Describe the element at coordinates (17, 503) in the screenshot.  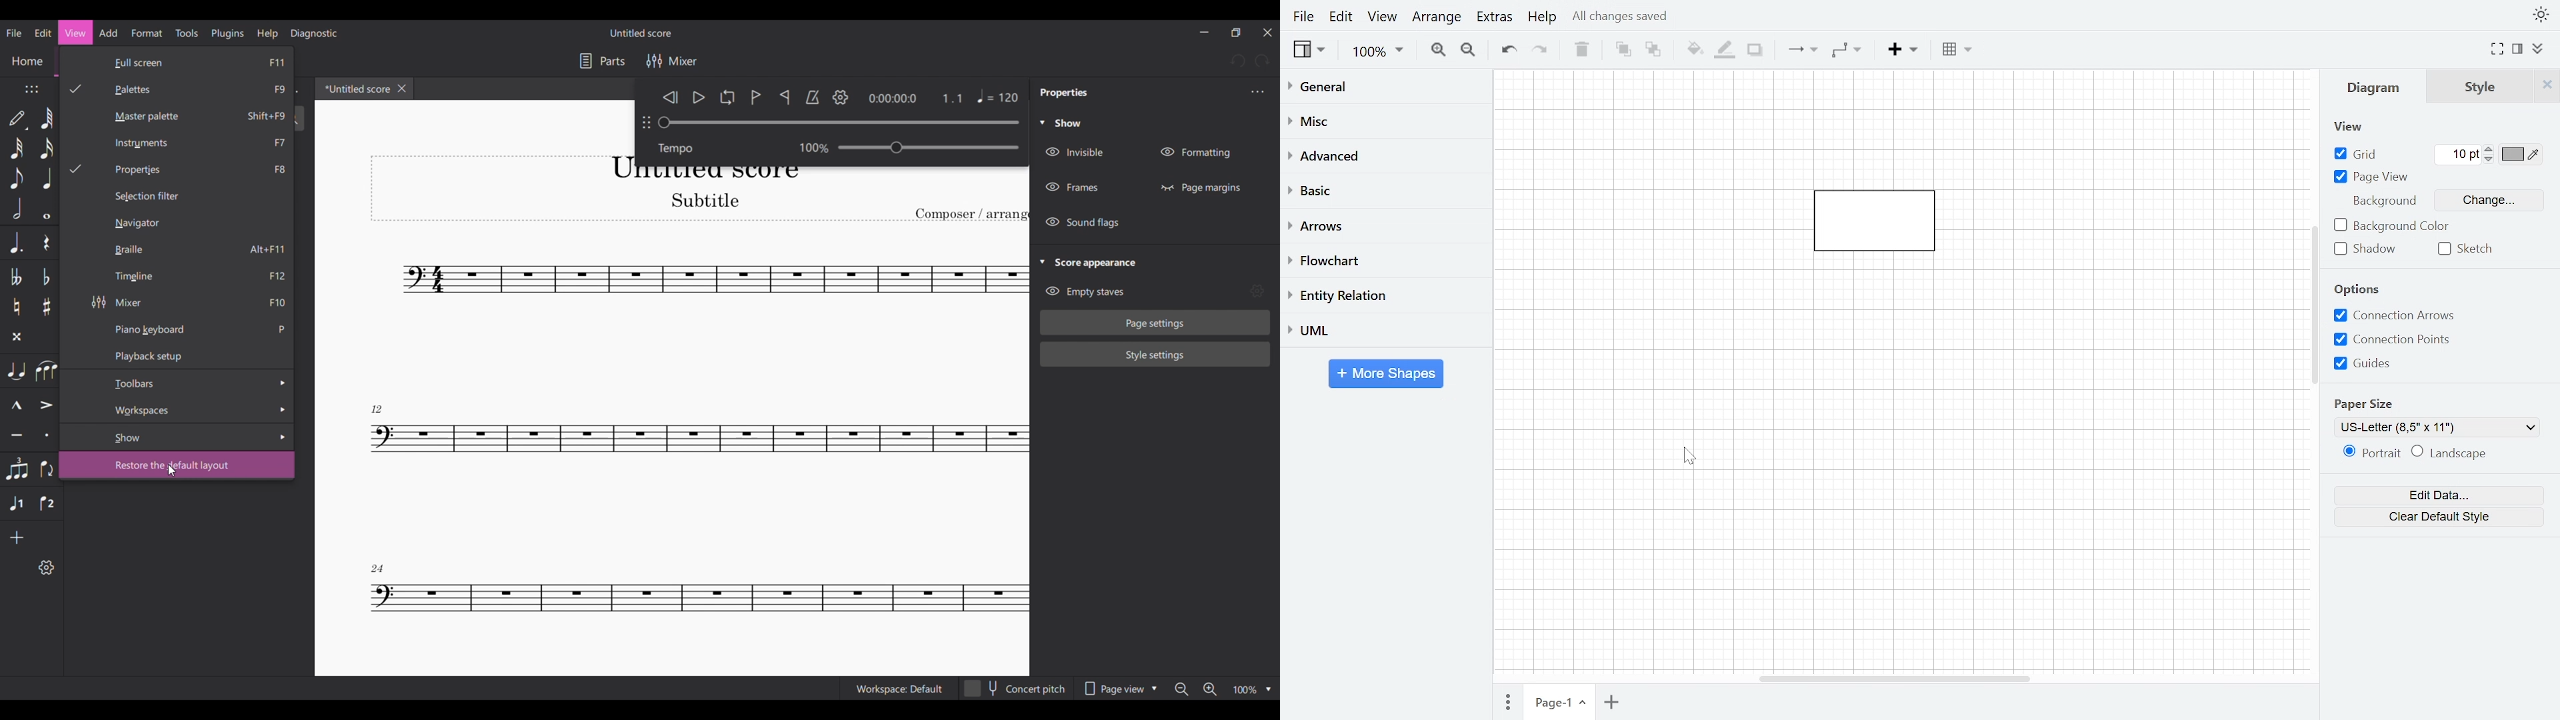
I see `Voice 1` at that location.